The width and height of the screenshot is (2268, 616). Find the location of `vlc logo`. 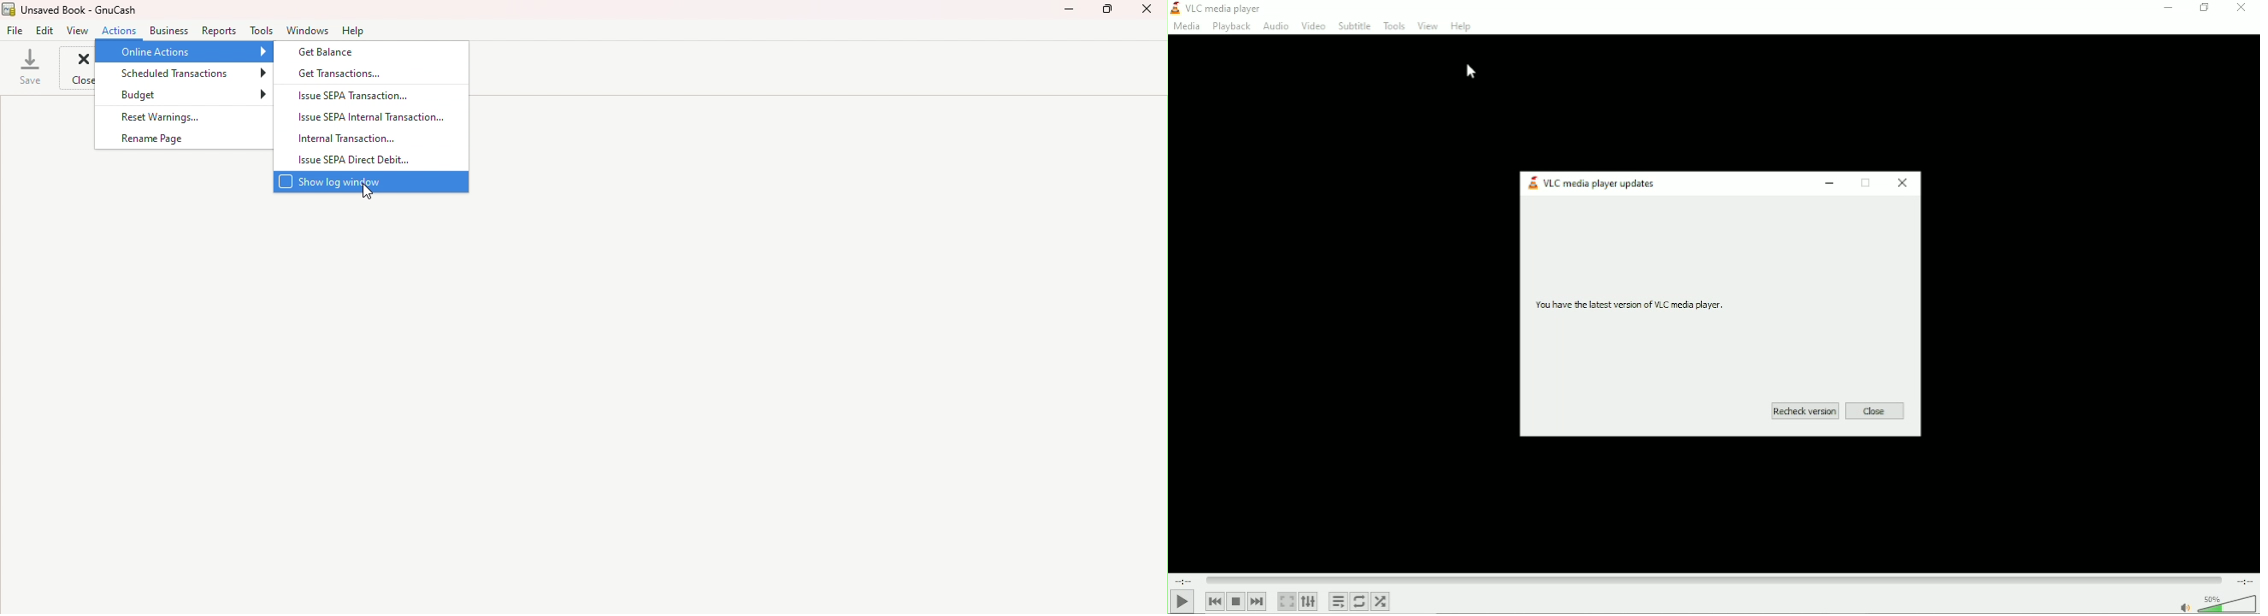

vlc logo is located at coordinates (1532, 184).